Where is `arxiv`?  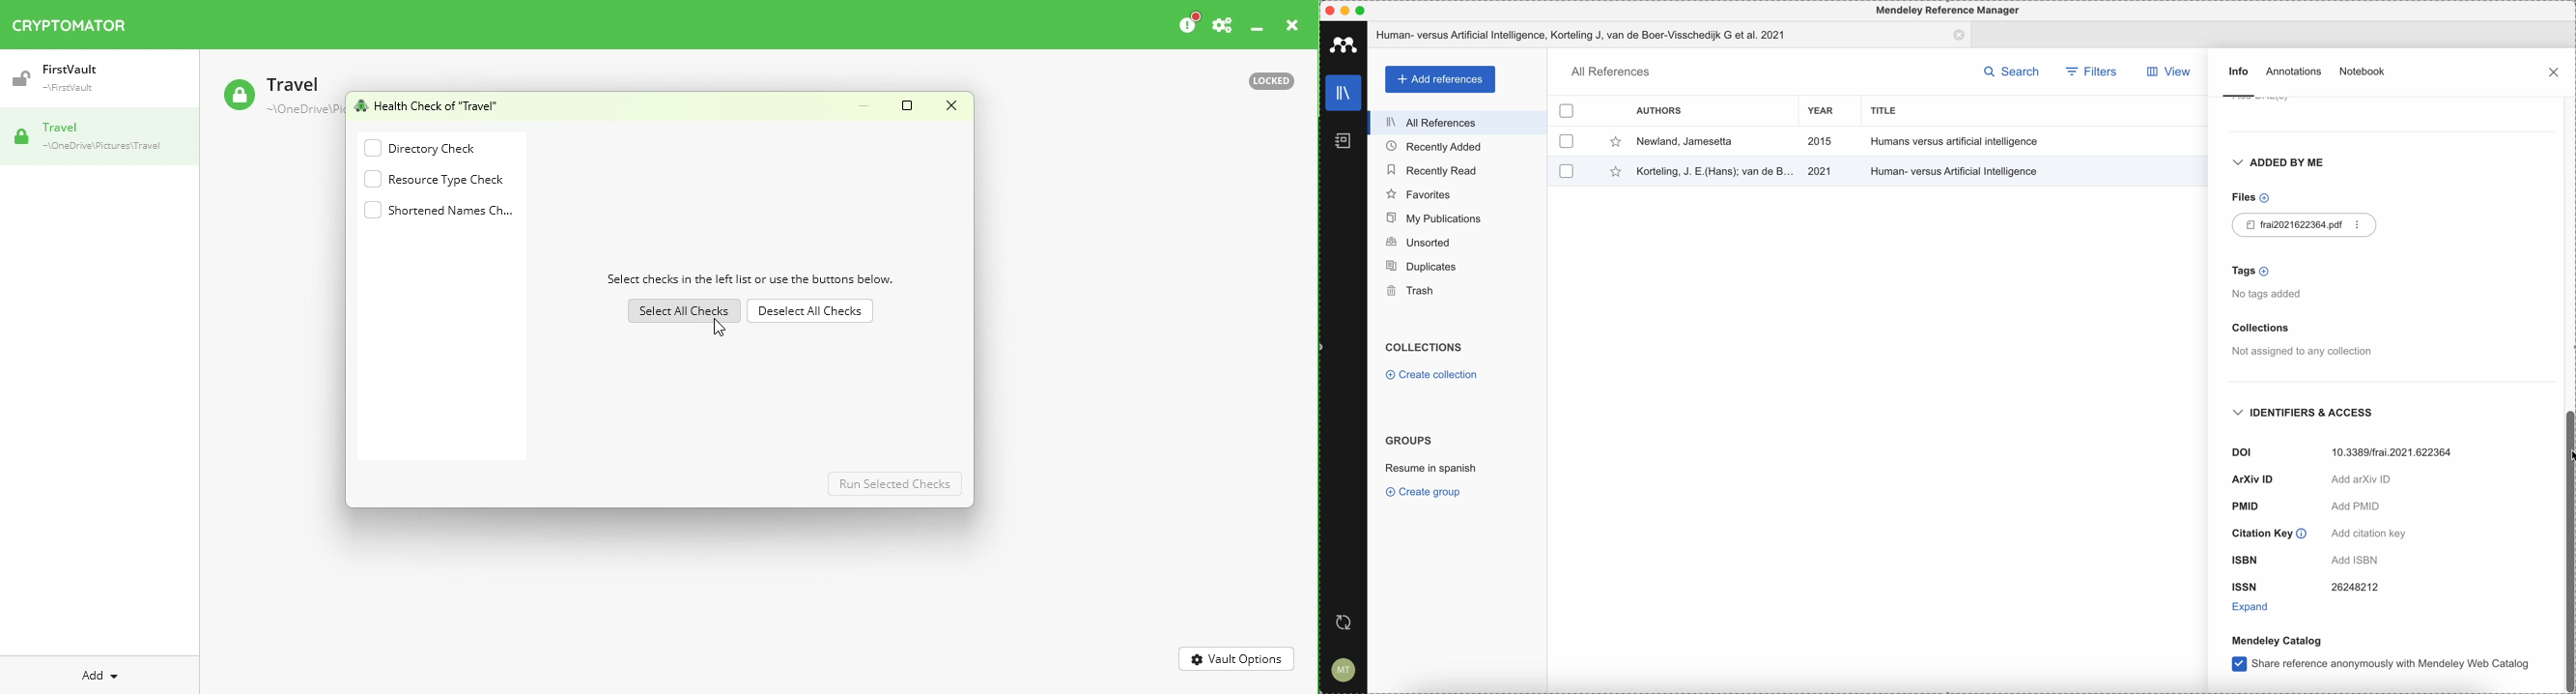 arxiv is located at coordinates (2313, 480).